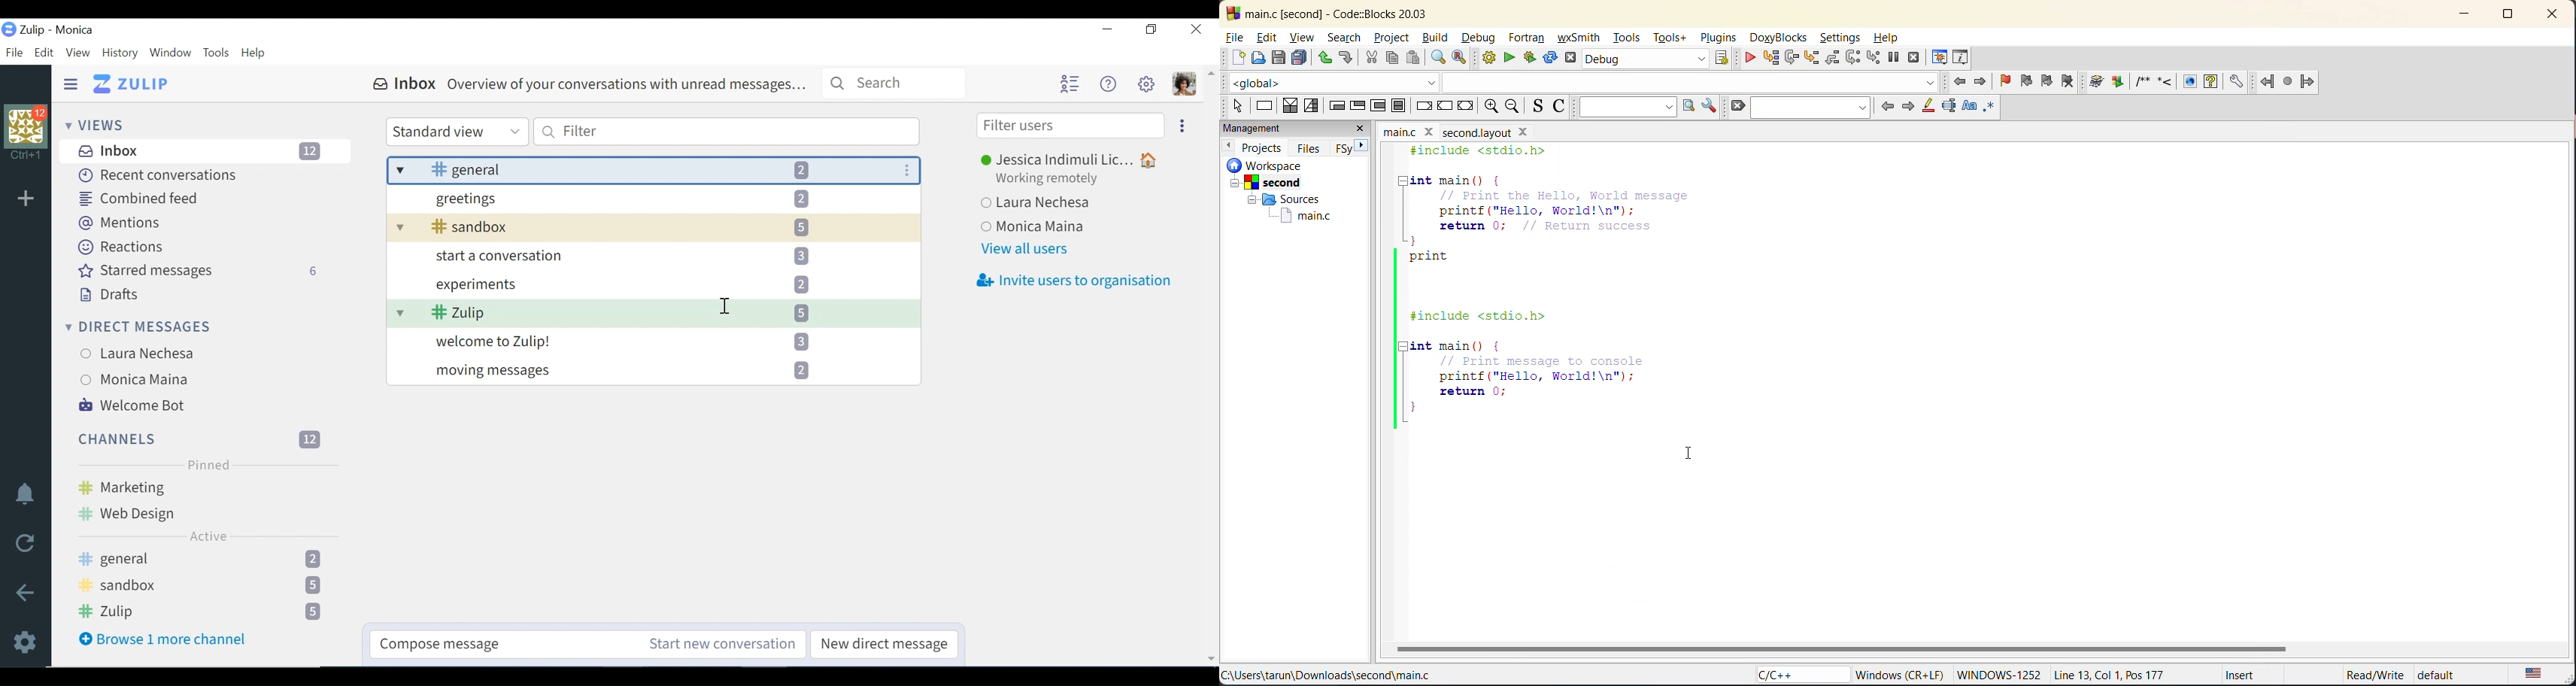  Describe the element at coordinates (75, 30) in the screenshot. I see `Organisation name` at that location.